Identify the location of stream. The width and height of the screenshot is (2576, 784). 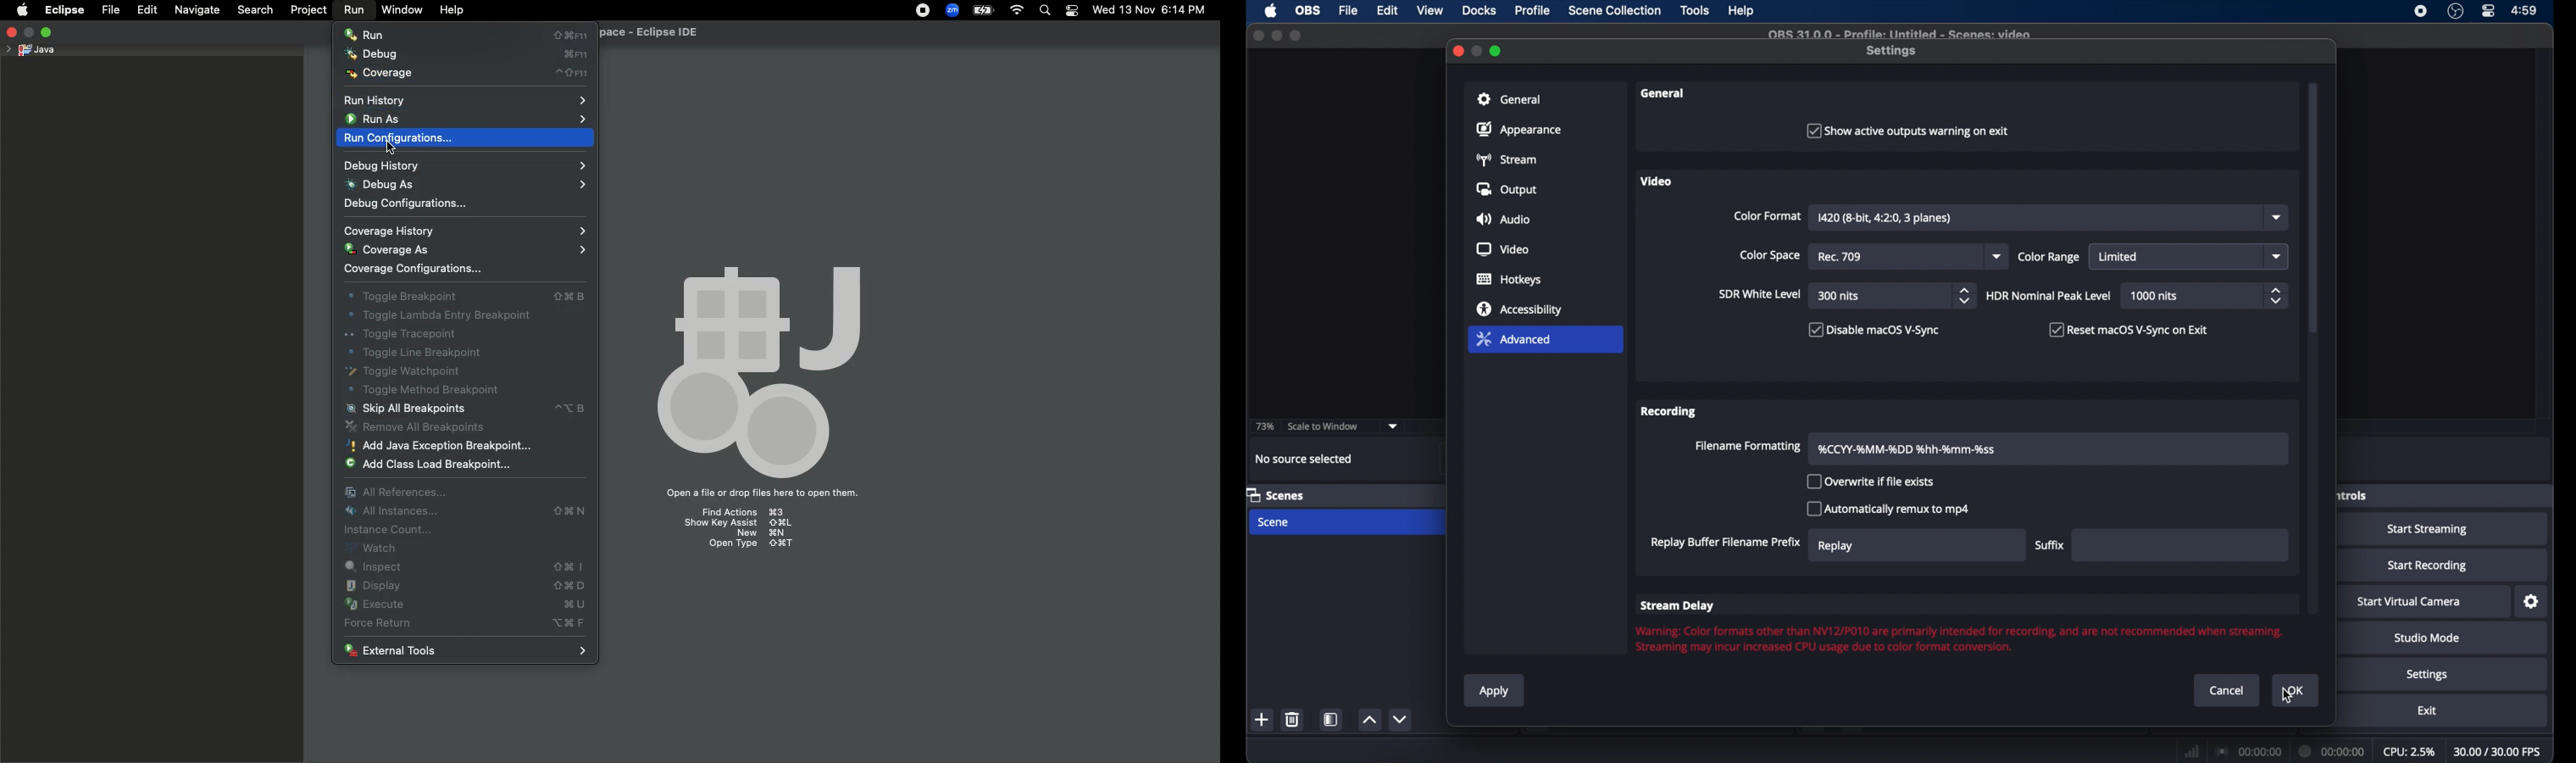
(1509, 159).